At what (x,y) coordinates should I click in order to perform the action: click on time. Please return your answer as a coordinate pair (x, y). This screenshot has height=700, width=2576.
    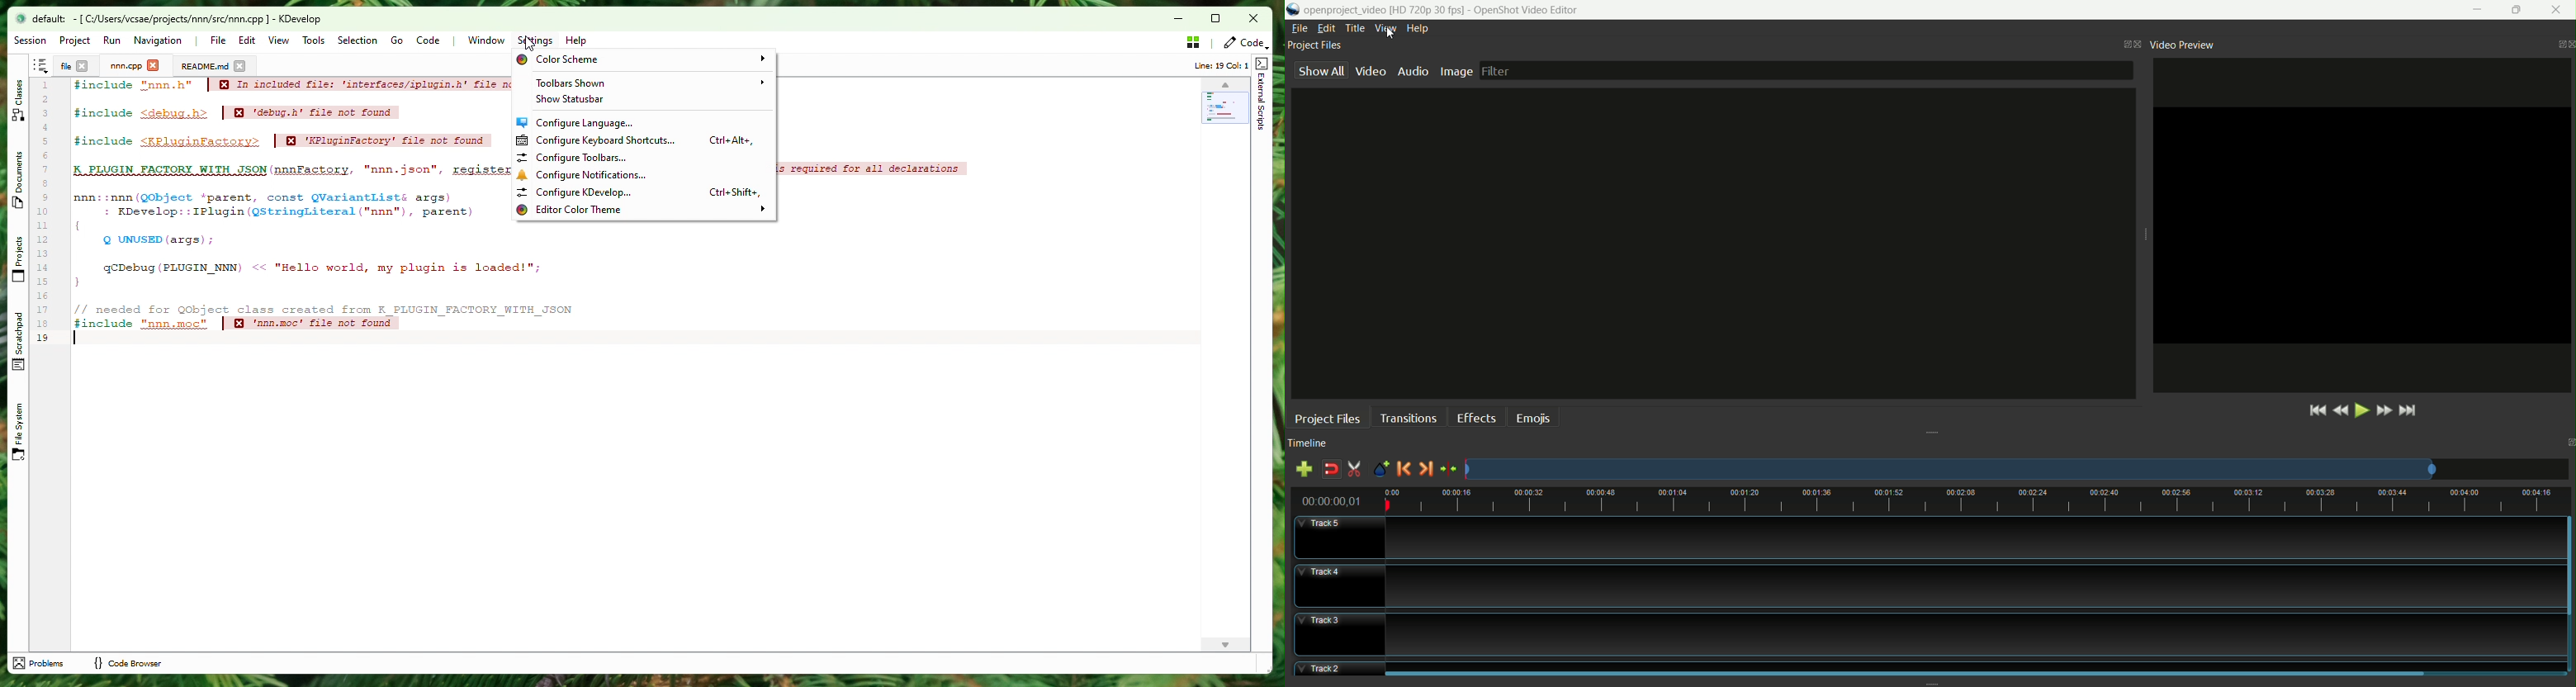
    Looking at the image, I should click on (1335, 500).